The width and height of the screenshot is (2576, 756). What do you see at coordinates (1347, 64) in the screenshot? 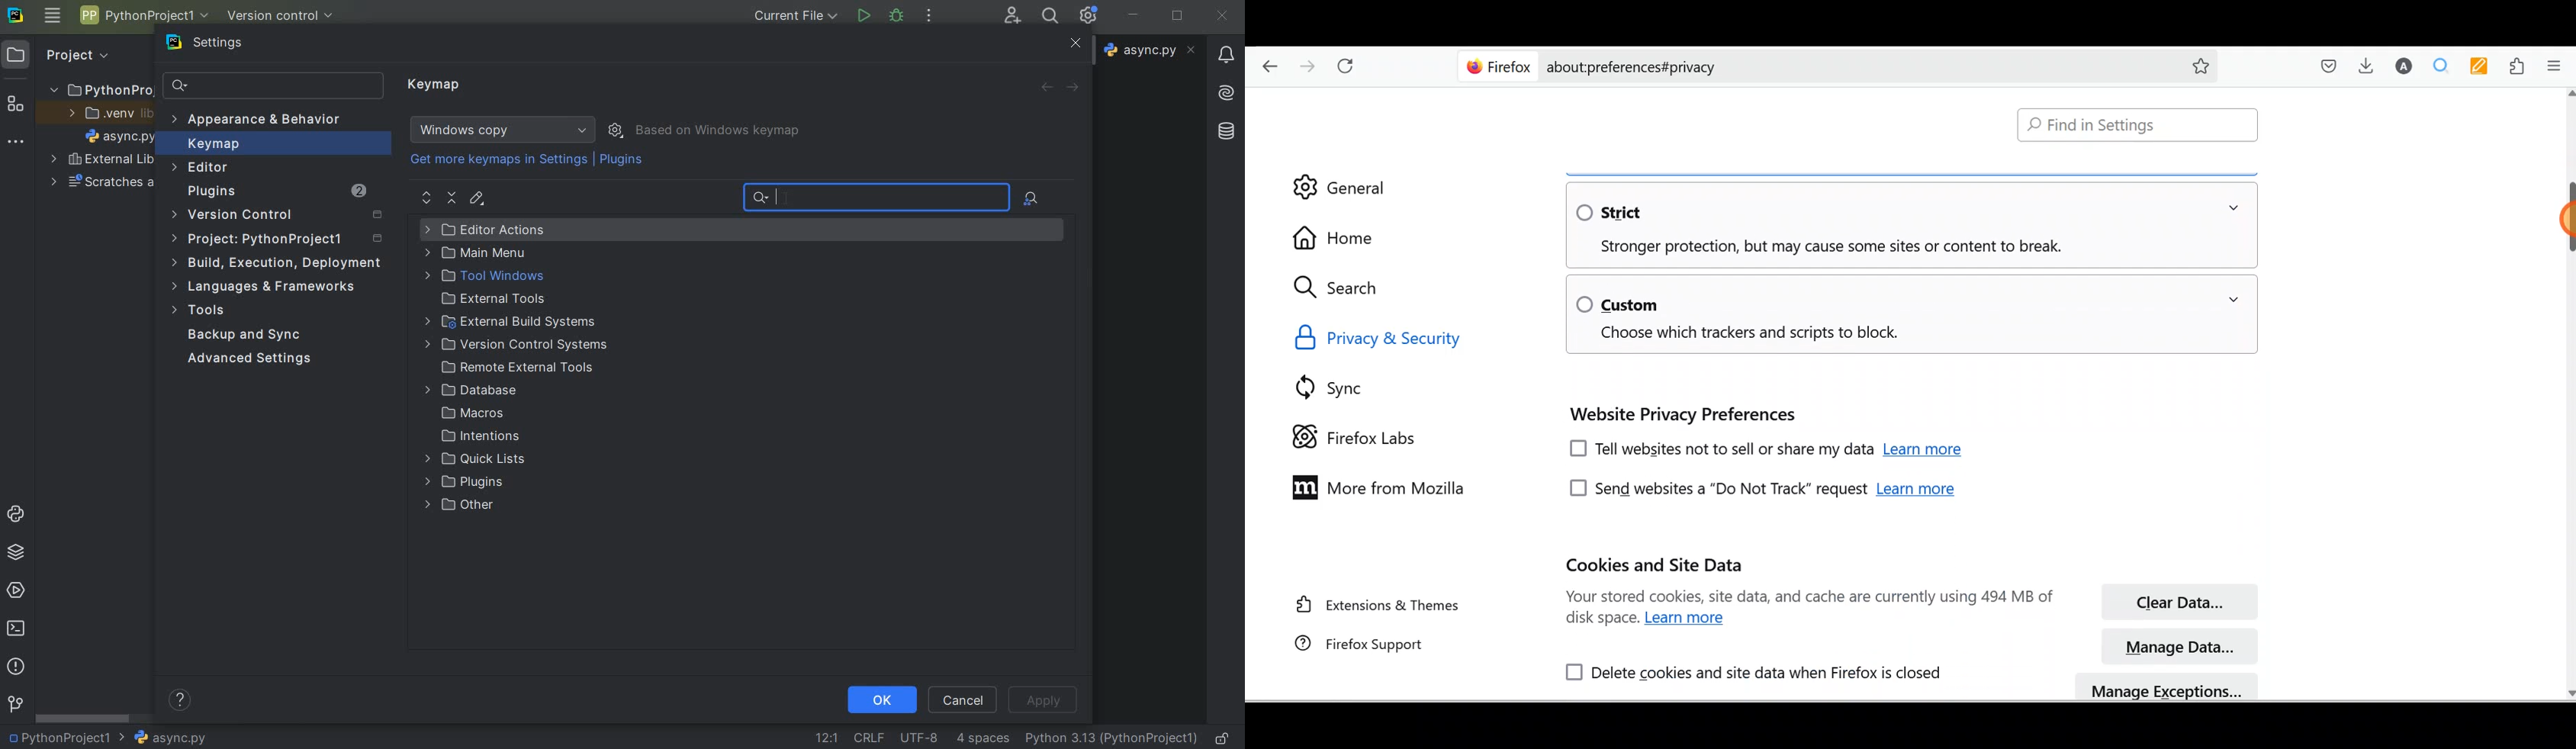
I see `Reload current page` at bounding box center [1347, 64].